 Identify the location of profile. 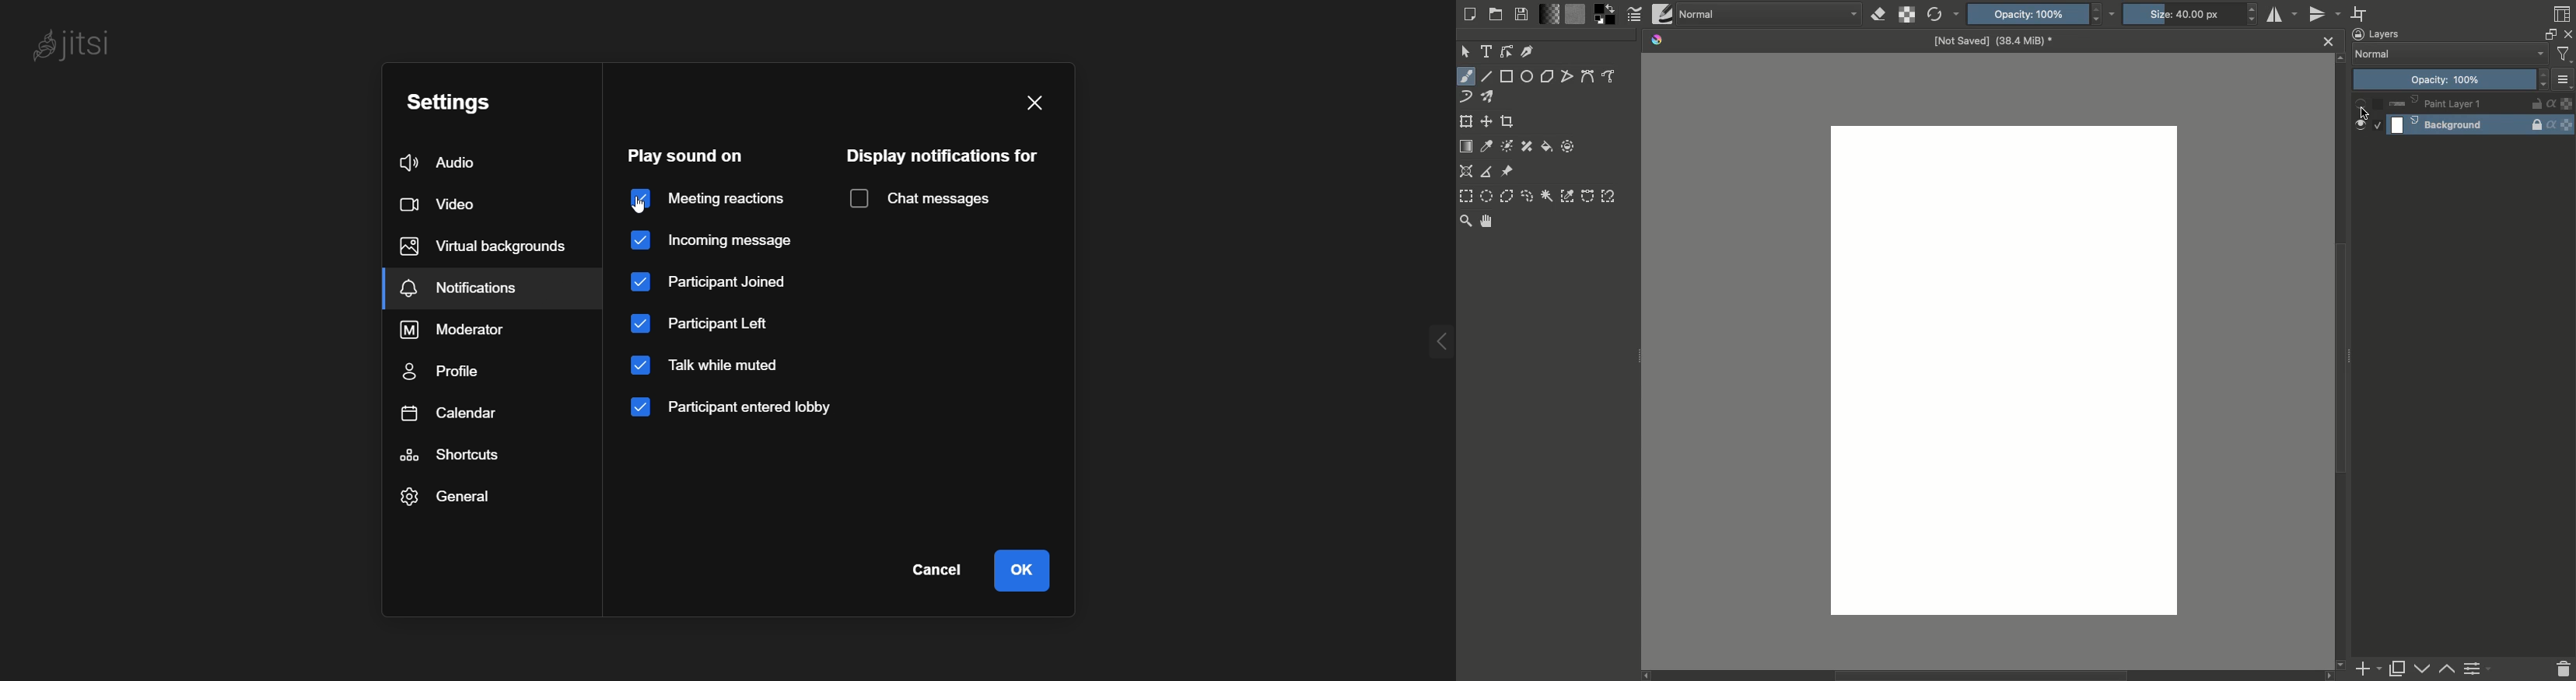
(451, 369).